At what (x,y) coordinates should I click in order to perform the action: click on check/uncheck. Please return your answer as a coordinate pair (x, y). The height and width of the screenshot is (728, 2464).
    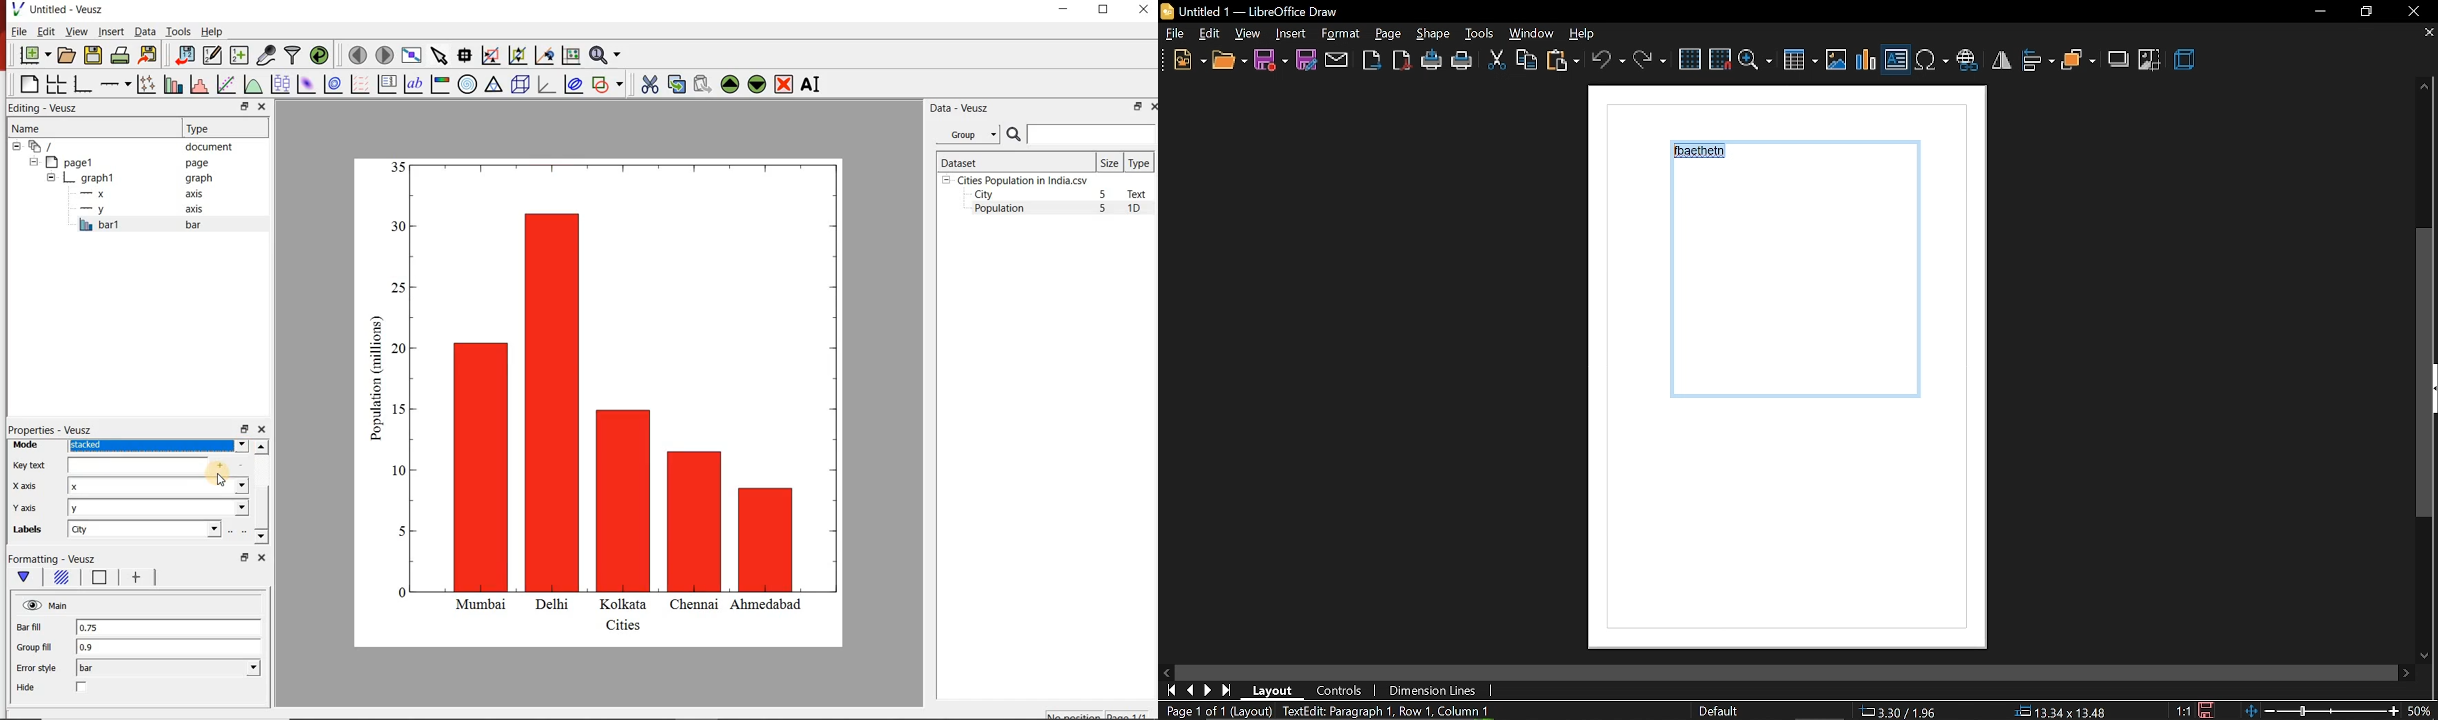
    Looking at the image, I should click on (82, 688).